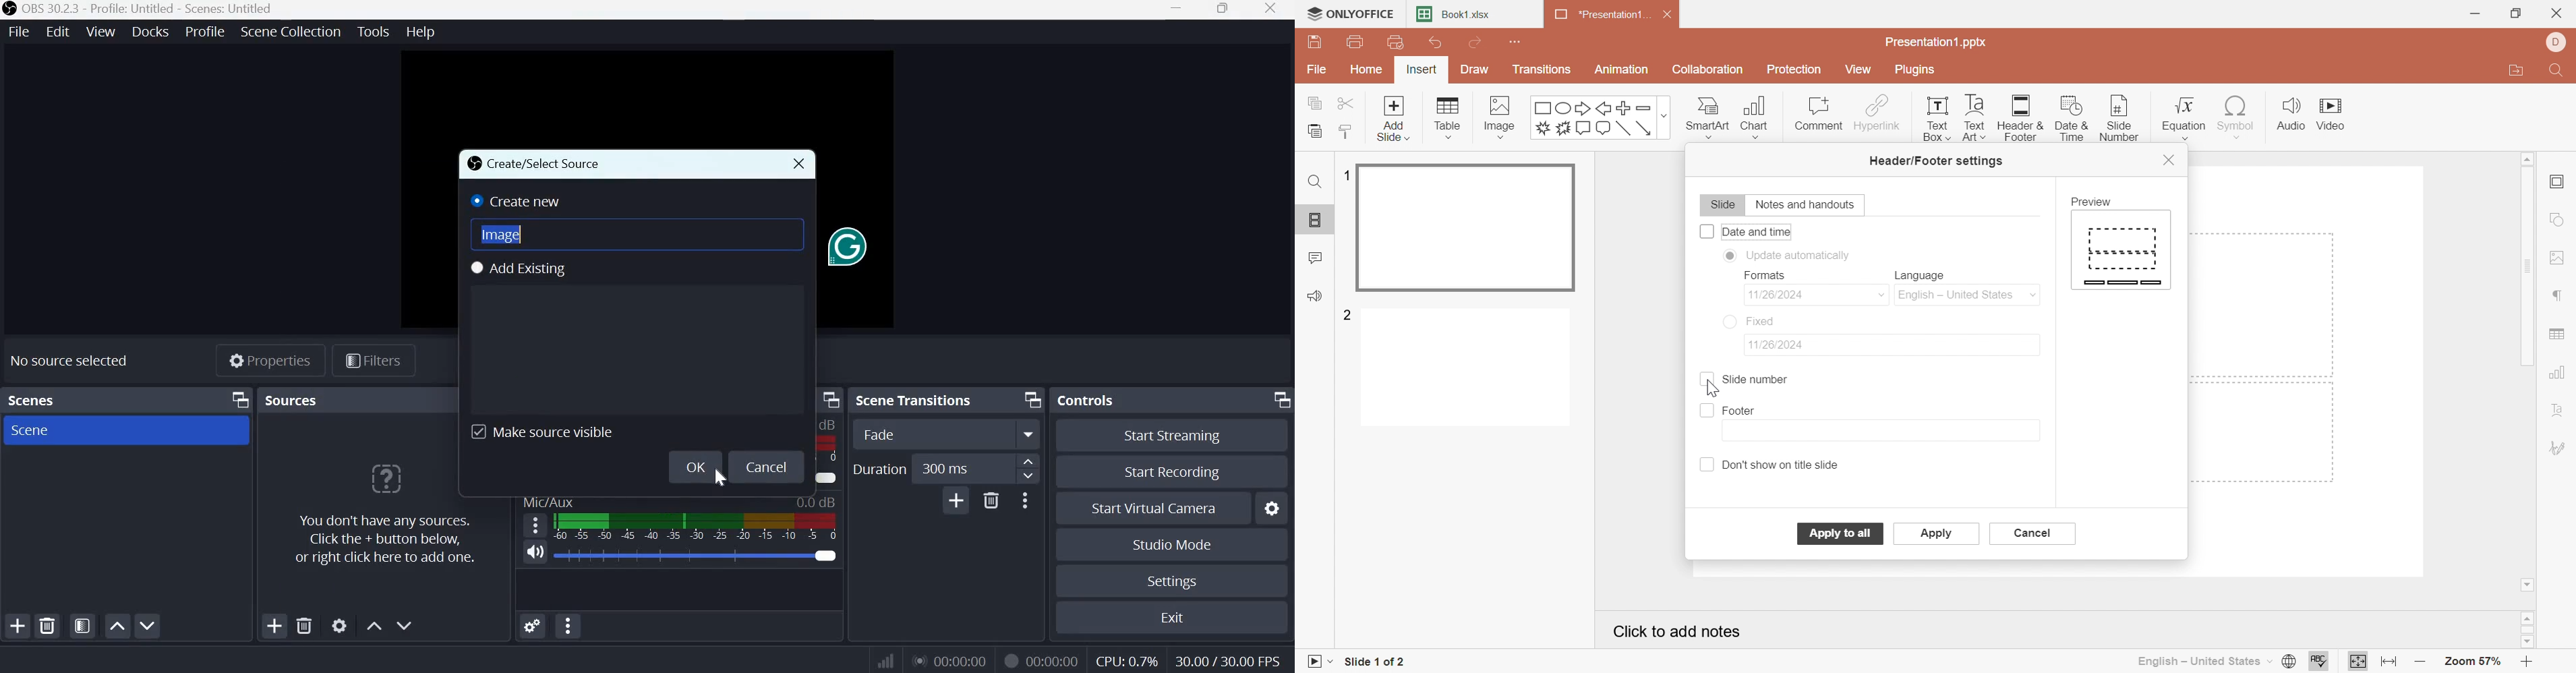 The image size is (2576, 700). I want to click on *Presentation1..., so click(1599, 16).